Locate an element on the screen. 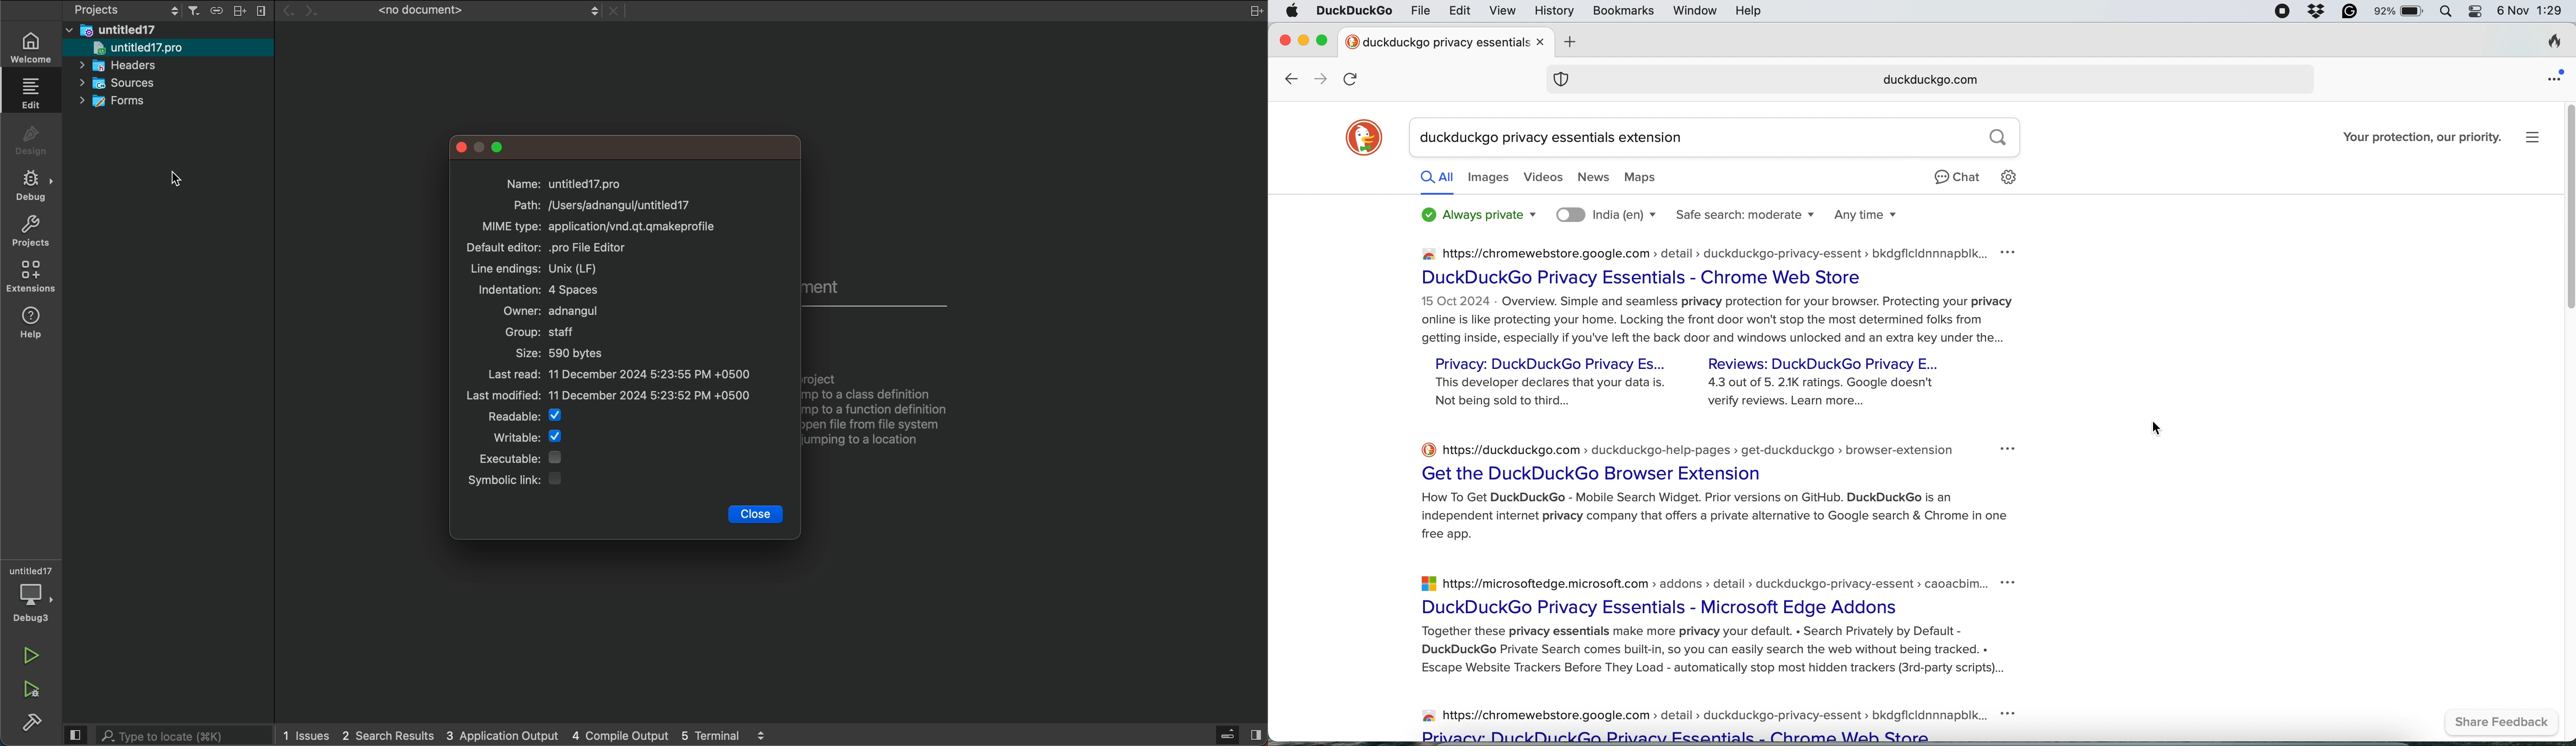  more is located at coordinates (2012, 582).